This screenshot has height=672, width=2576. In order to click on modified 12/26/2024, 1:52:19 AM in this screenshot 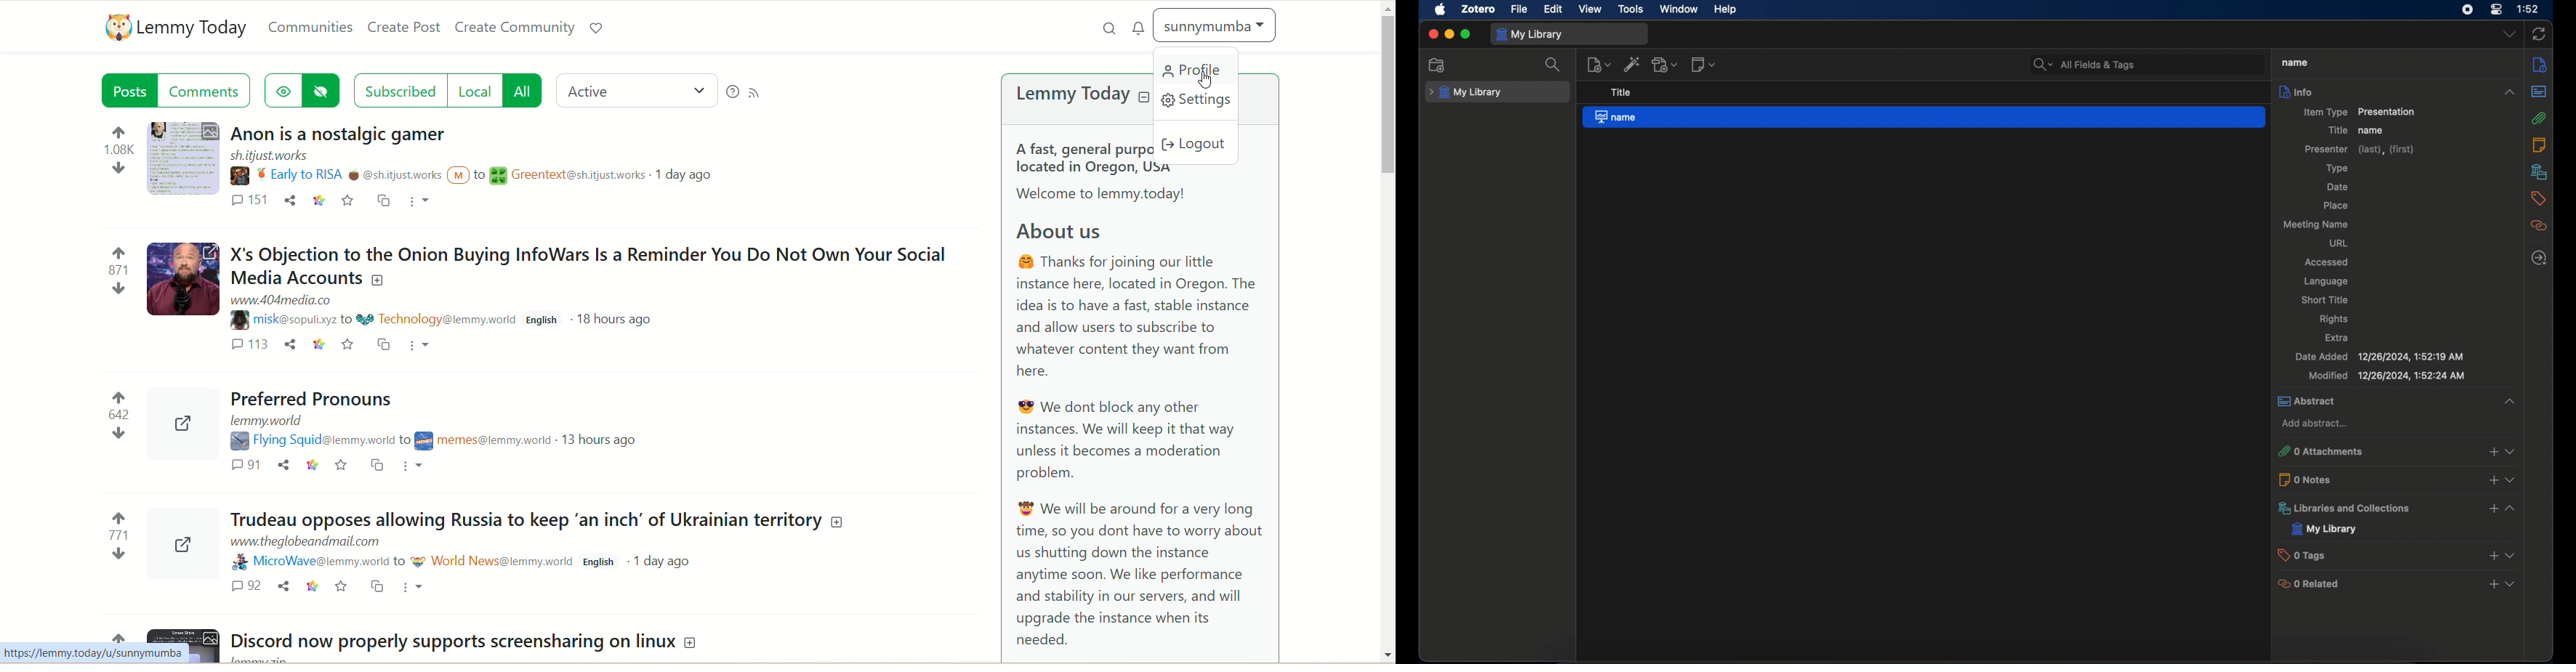, I will do `click(2386, 376)`.